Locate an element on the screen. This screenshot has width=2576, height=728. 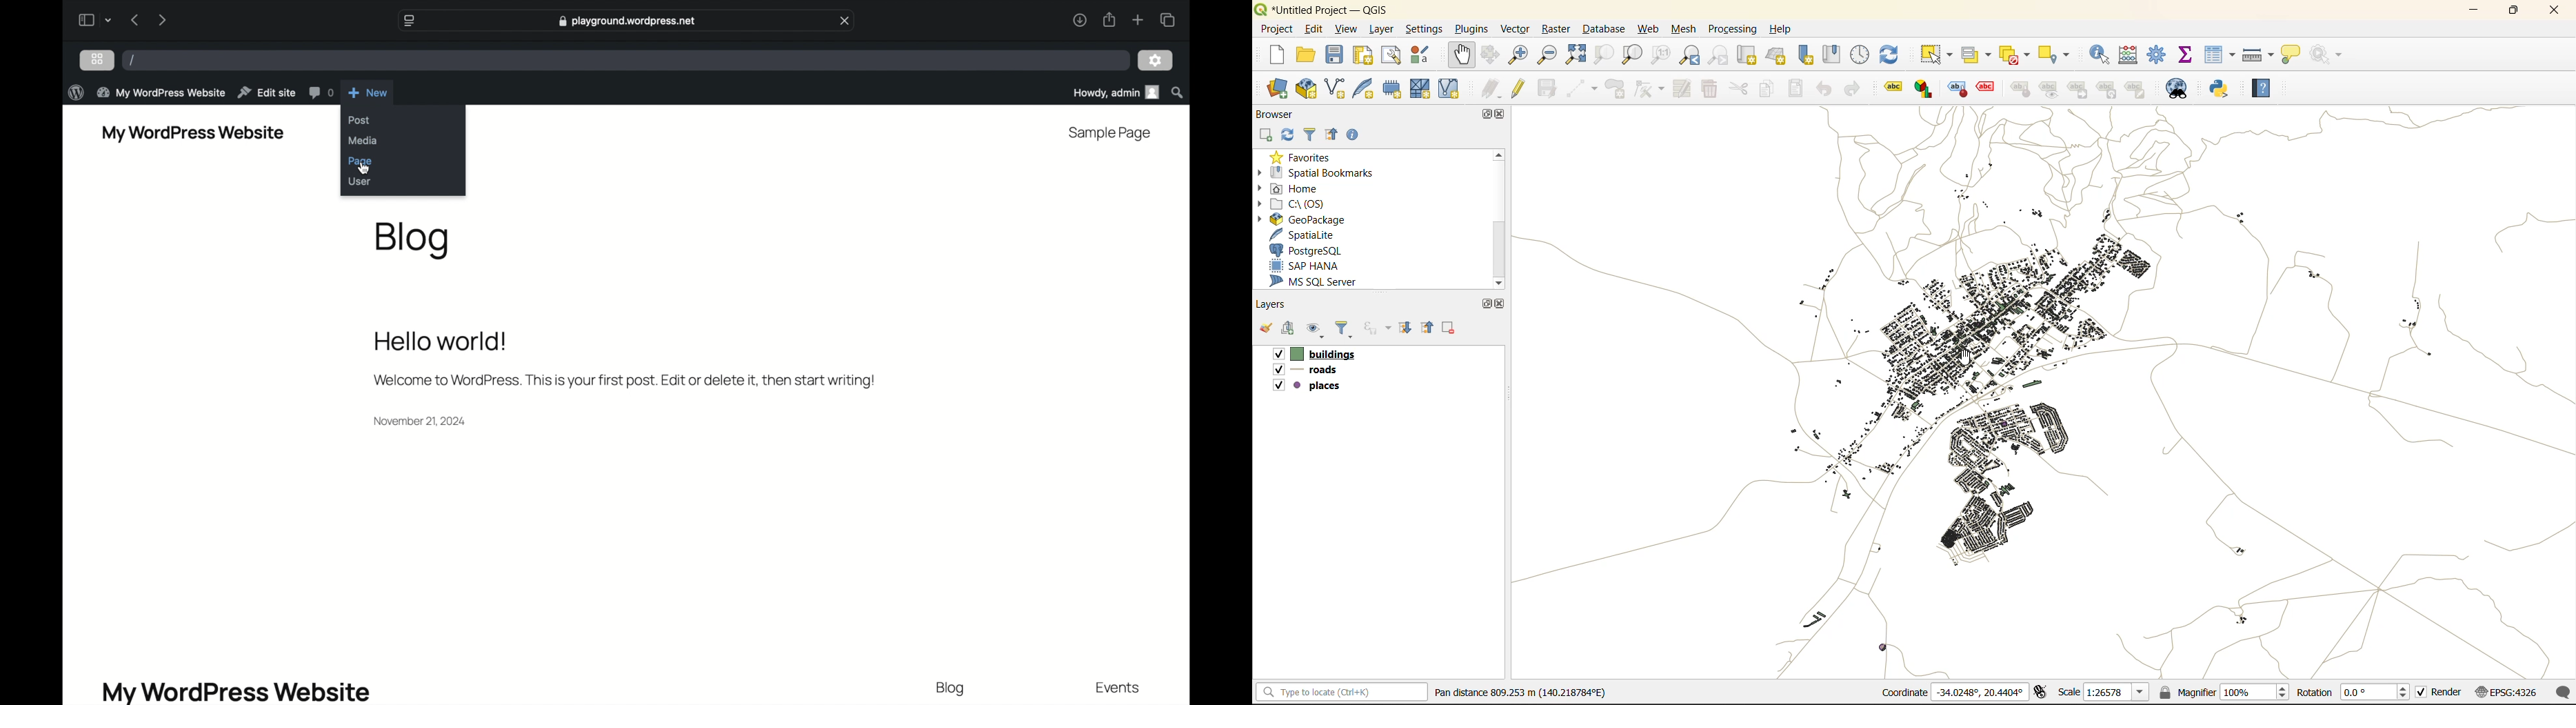
sample page is located at coordinates (1111, 134).